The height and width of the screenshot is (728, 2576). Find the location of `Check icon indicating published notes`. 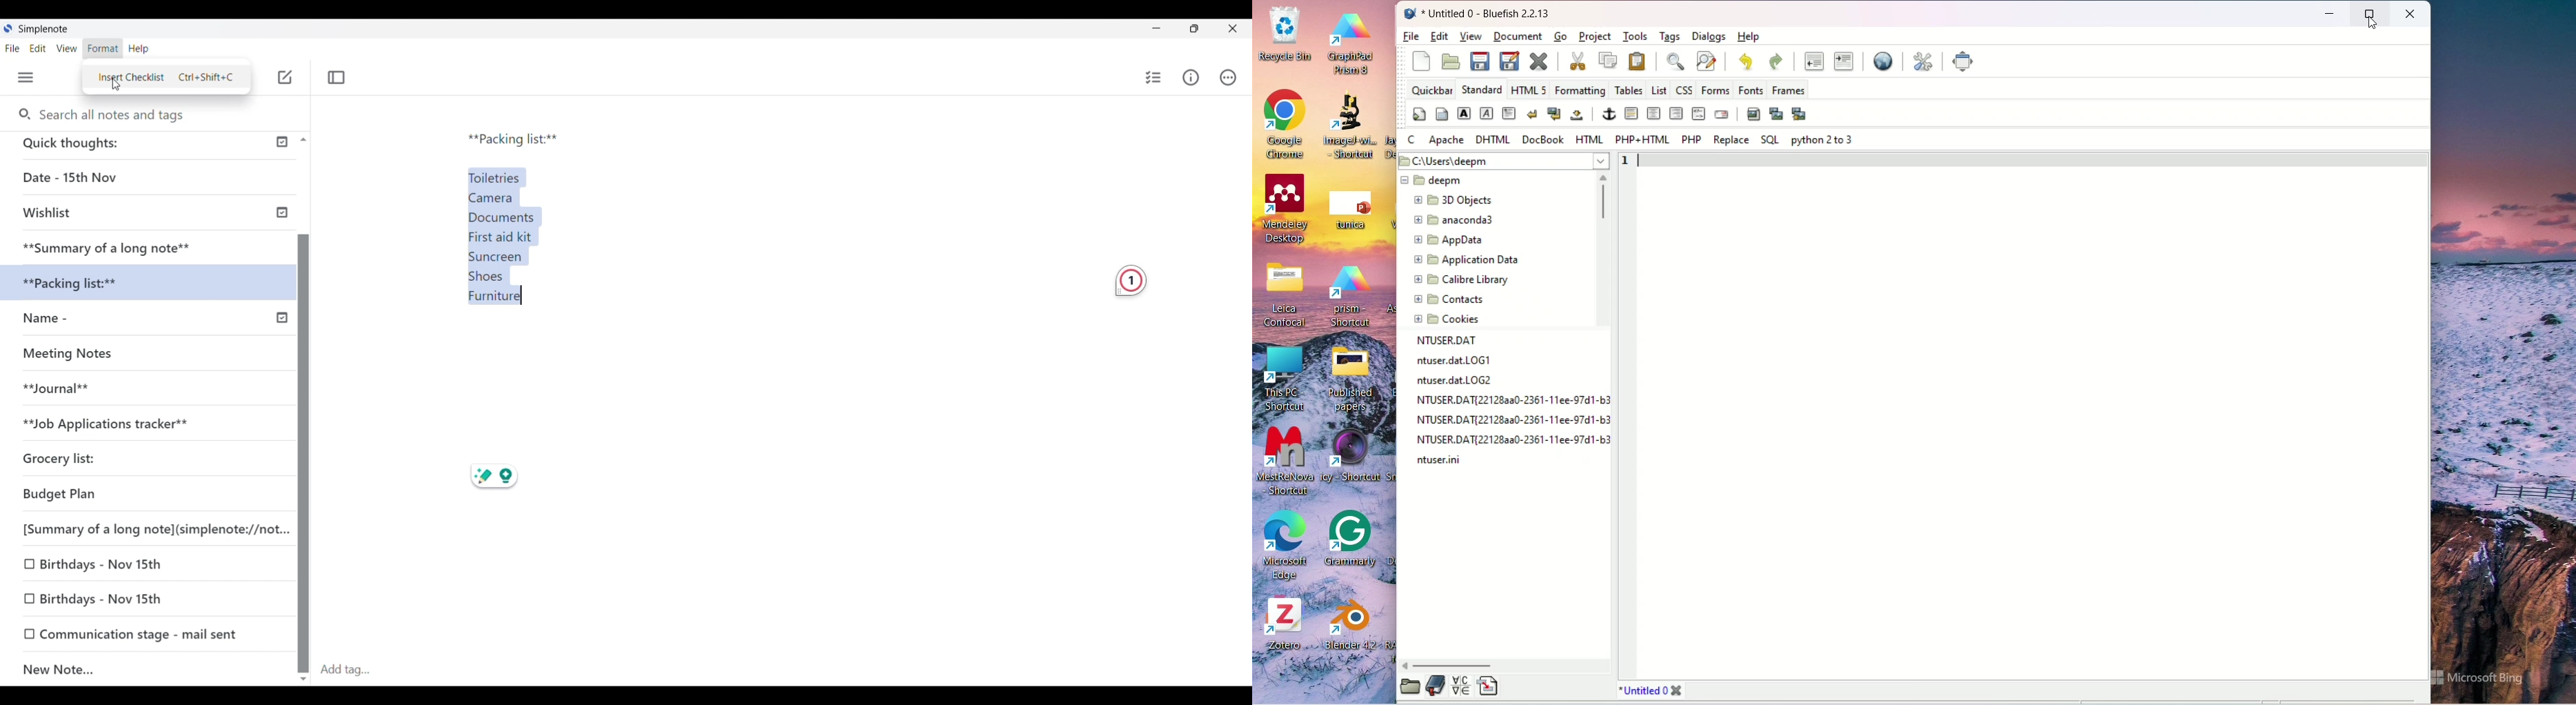

Check icon indicating published notes is located at coordinates (282, 230).